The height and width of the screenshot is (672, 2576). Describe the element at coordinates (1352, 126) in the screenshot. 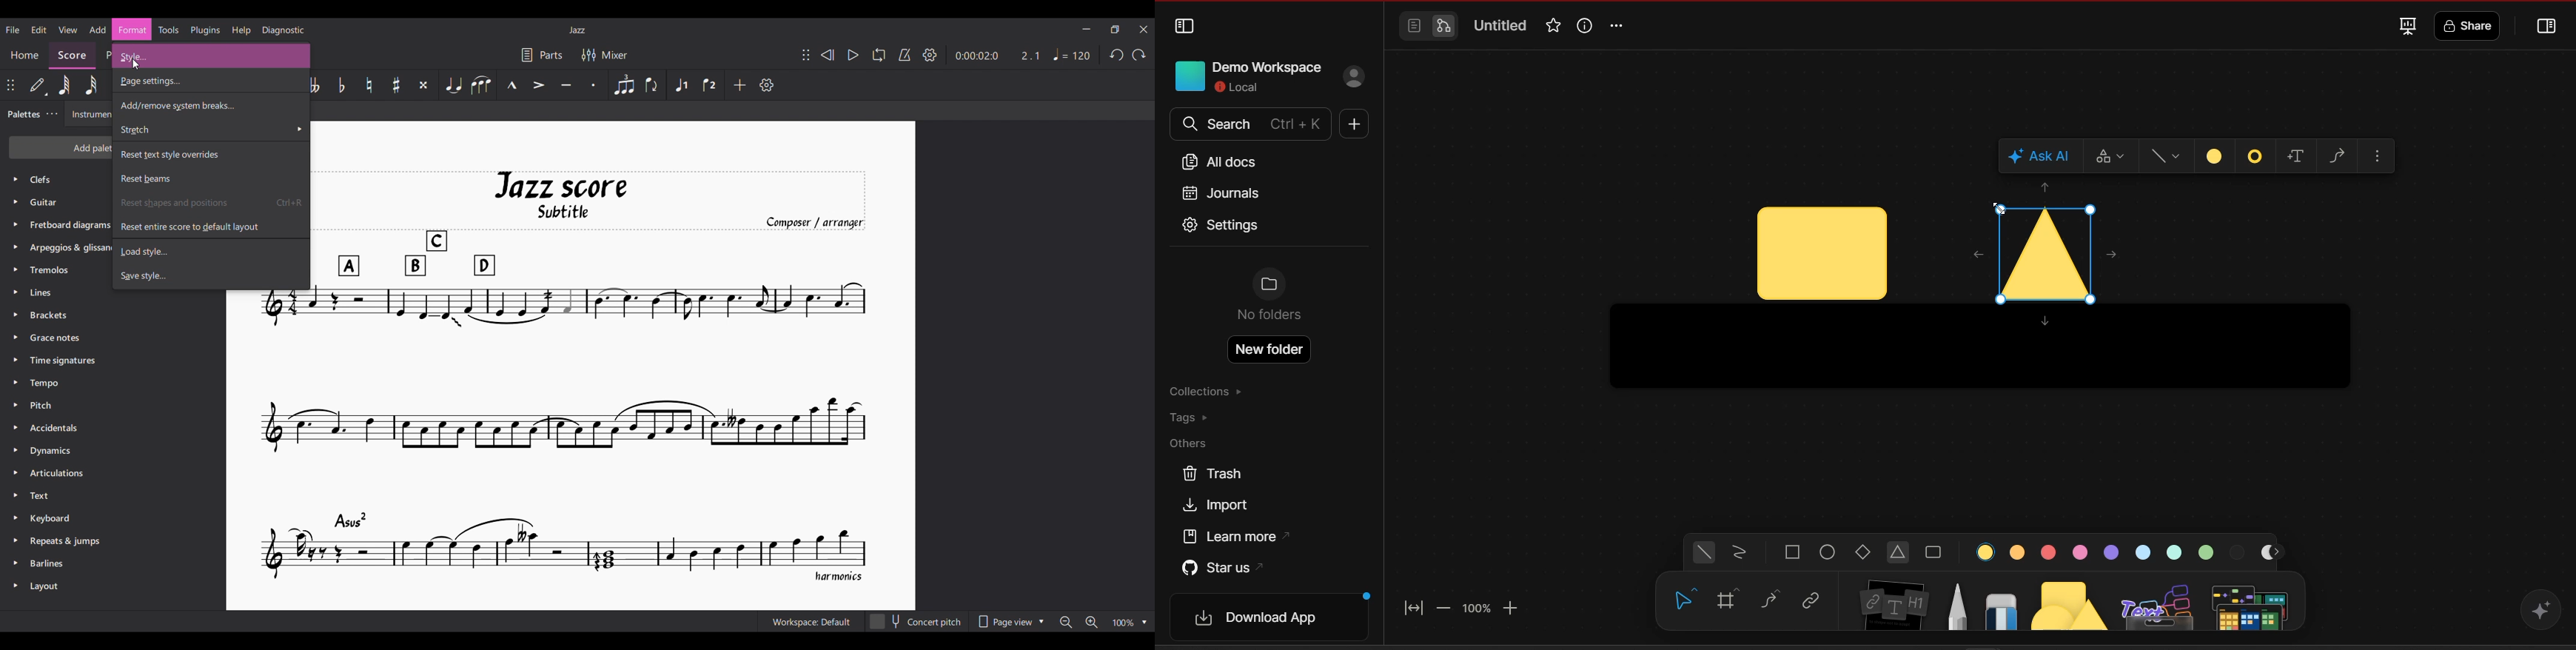

I see `new doc` at that location.